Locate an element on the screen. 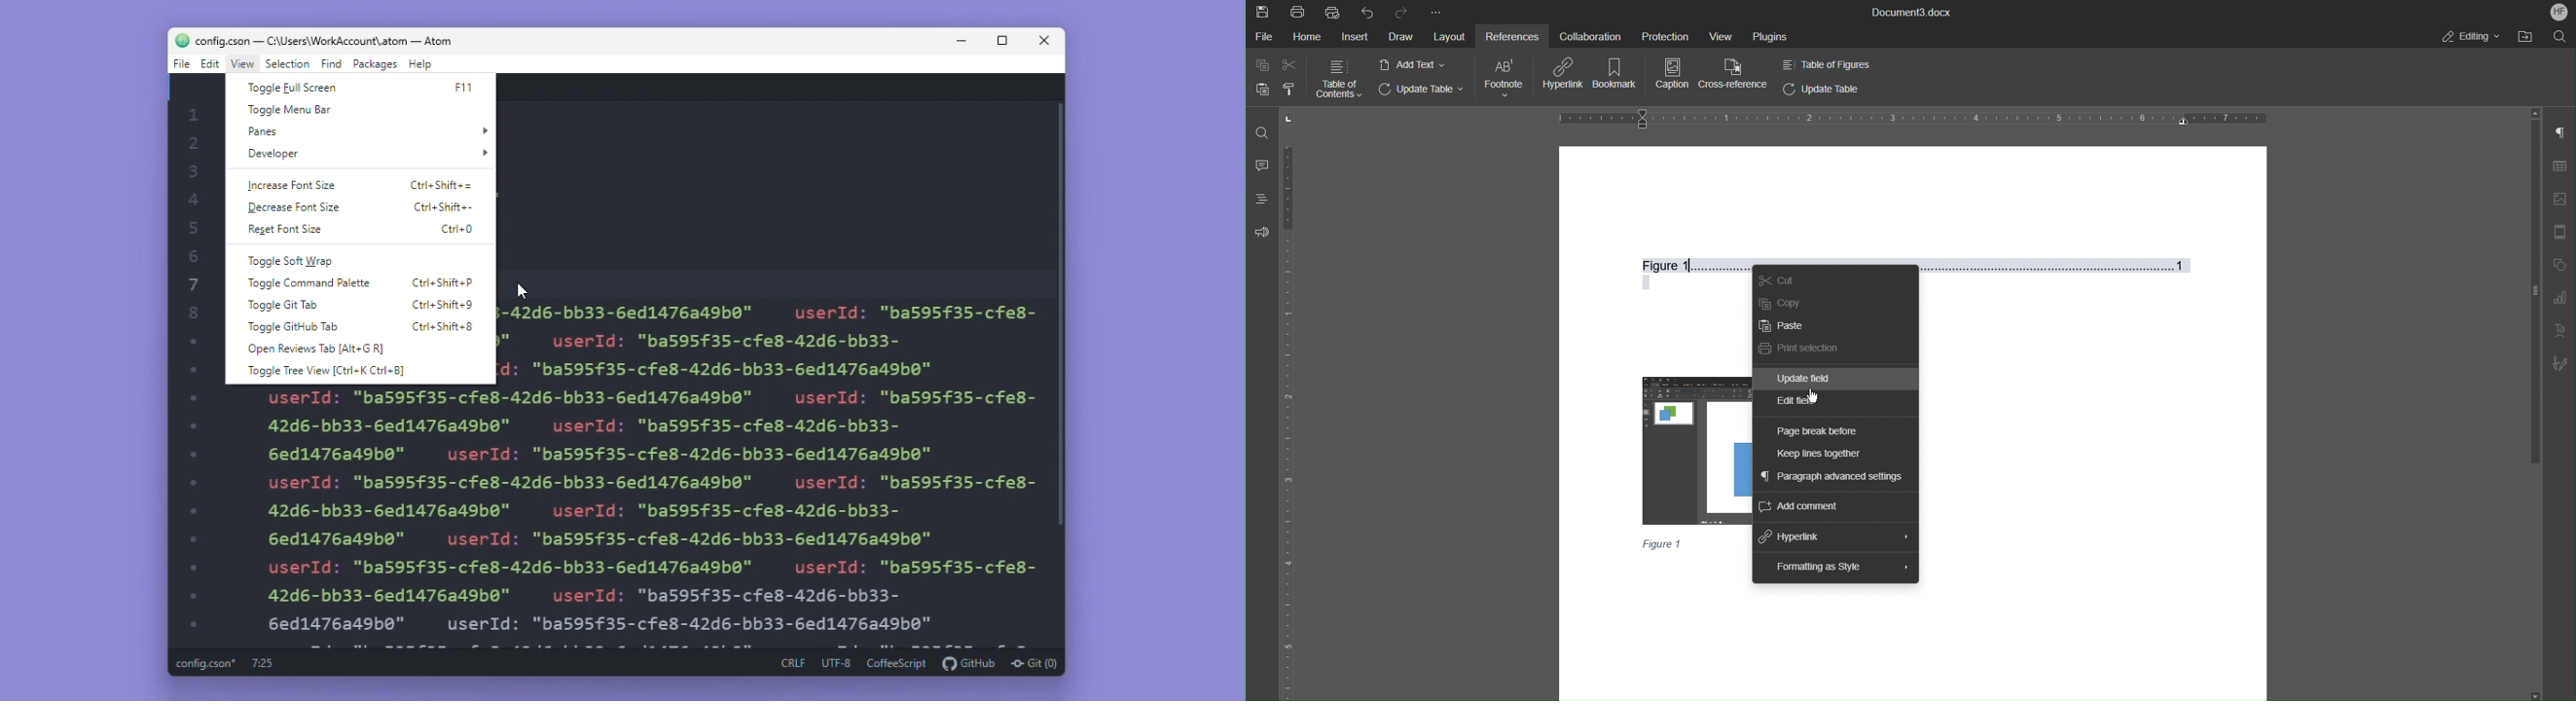 The width and height of the screenshot is (2576, 728). Header/Footer is located at coordinates (2562, 233).